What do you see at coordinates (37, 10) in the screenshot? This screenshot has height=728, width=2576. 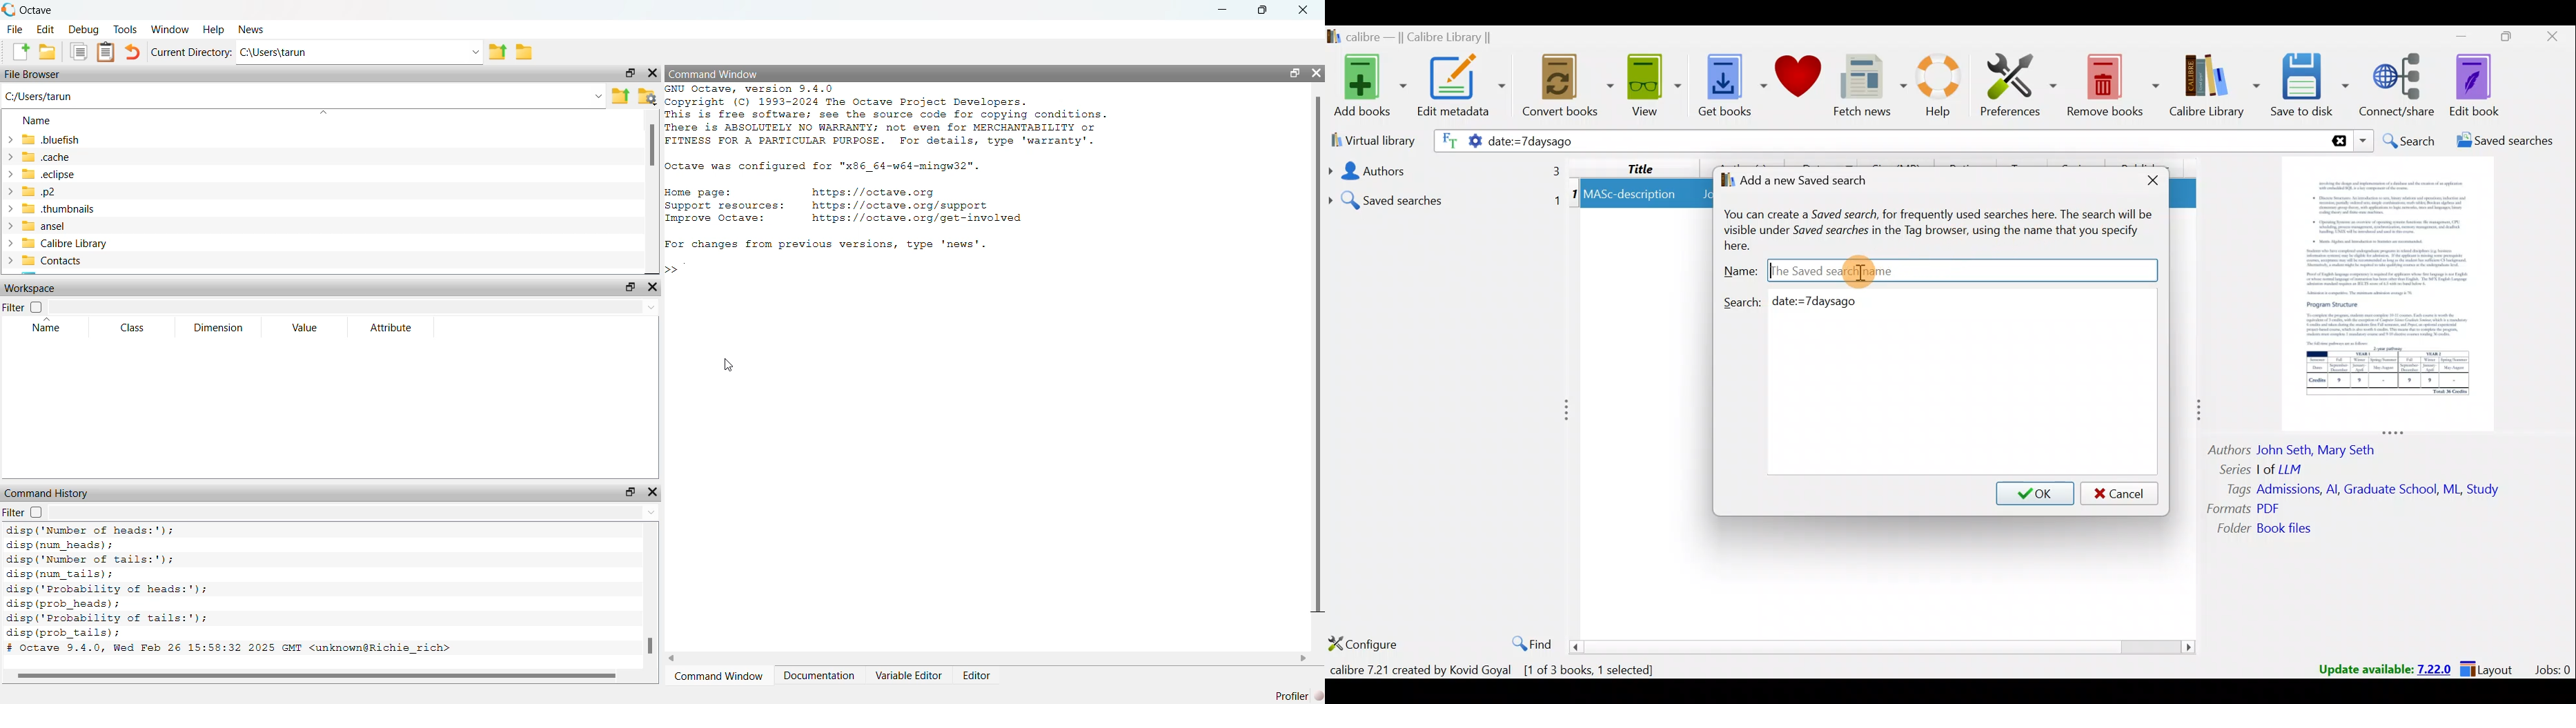 I see `Octave` at bounding box center [37, 10].